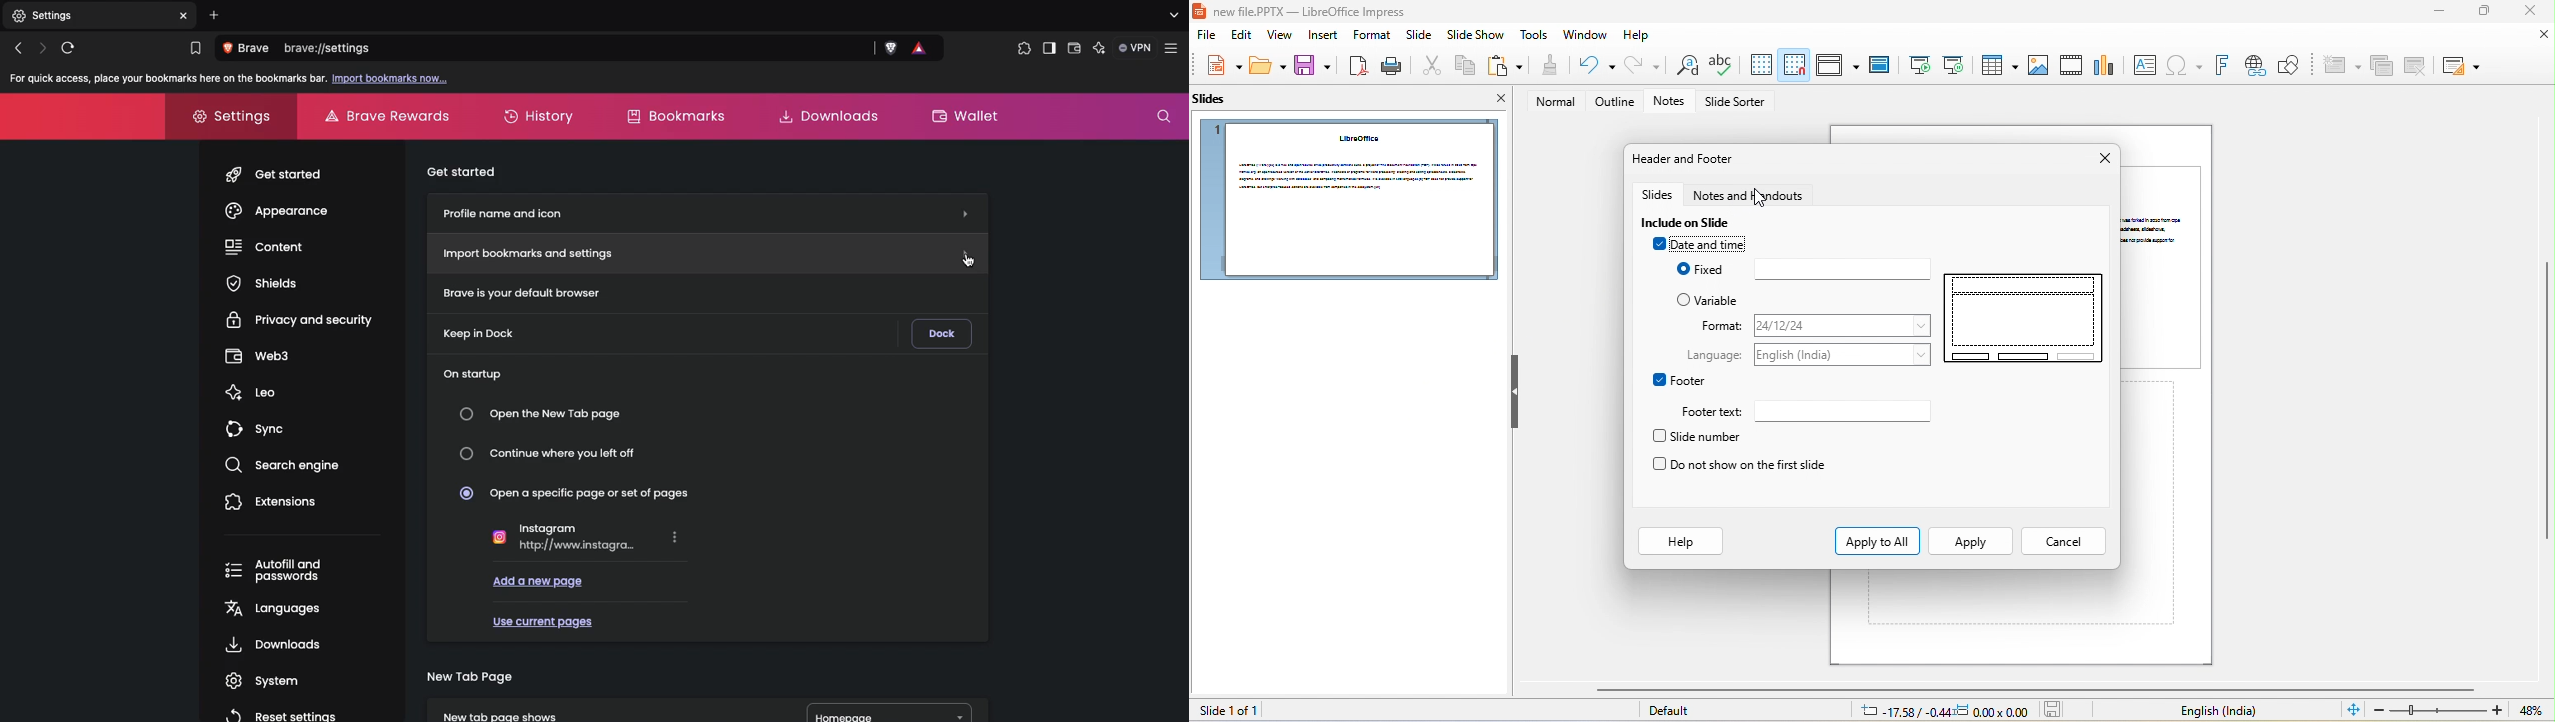 The height and width of the screenshot is (728, 2576). What do you see at coordinates (1879, 66) in the screenshot?
I see `master slide` at bounding box center [1879, 66].